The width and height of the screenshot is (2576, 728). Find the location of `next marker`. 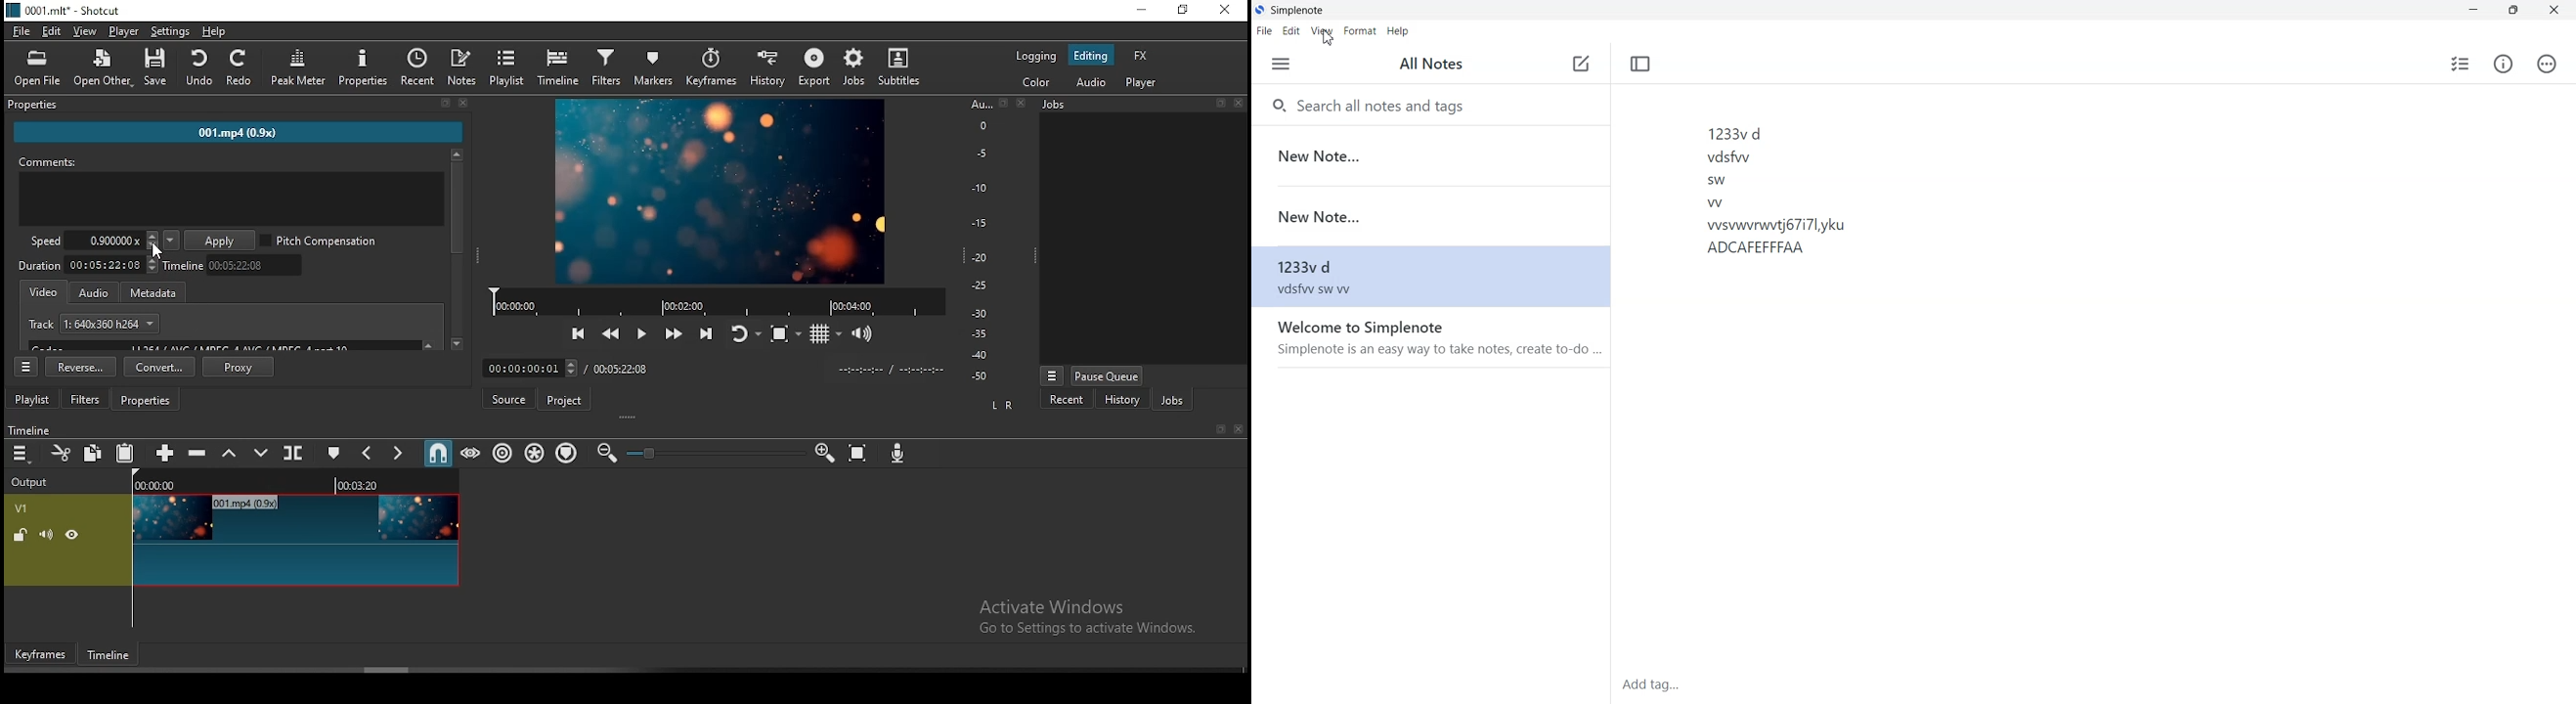

next marker is located at coordinates (398, 452).